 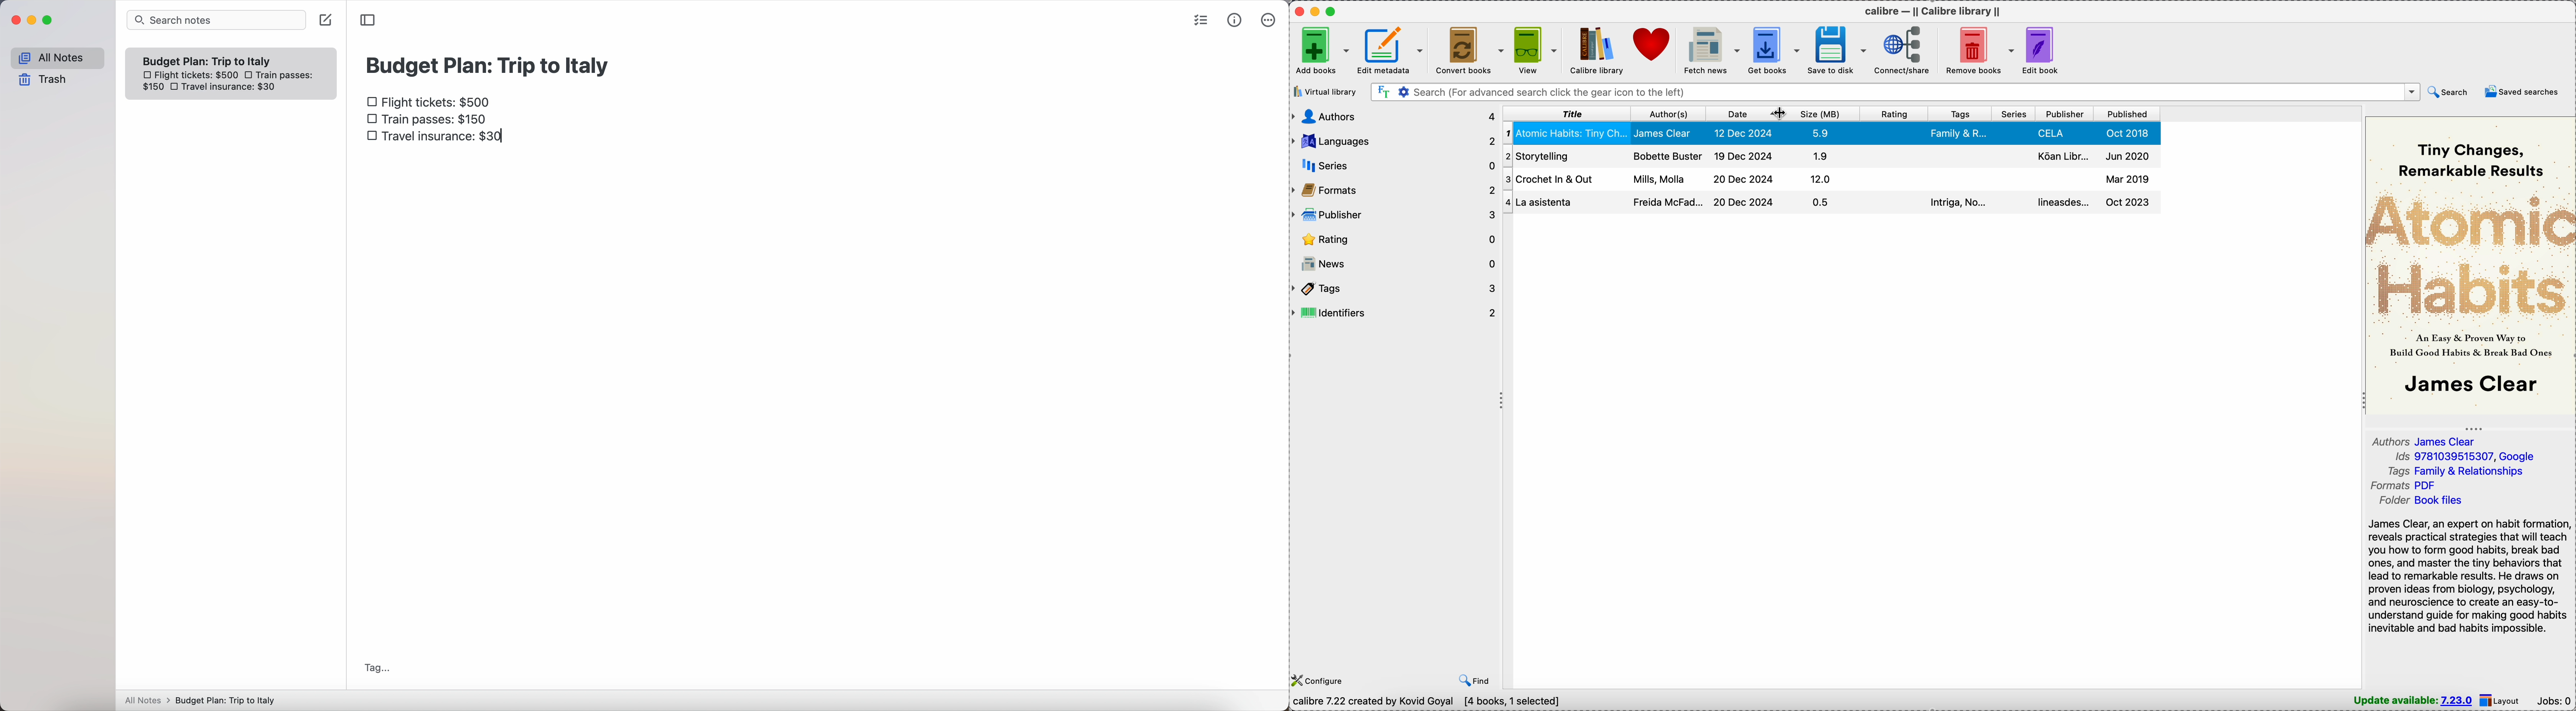 I want to click on travel insurance: $30 checkbox, so click(x=436, y=139).